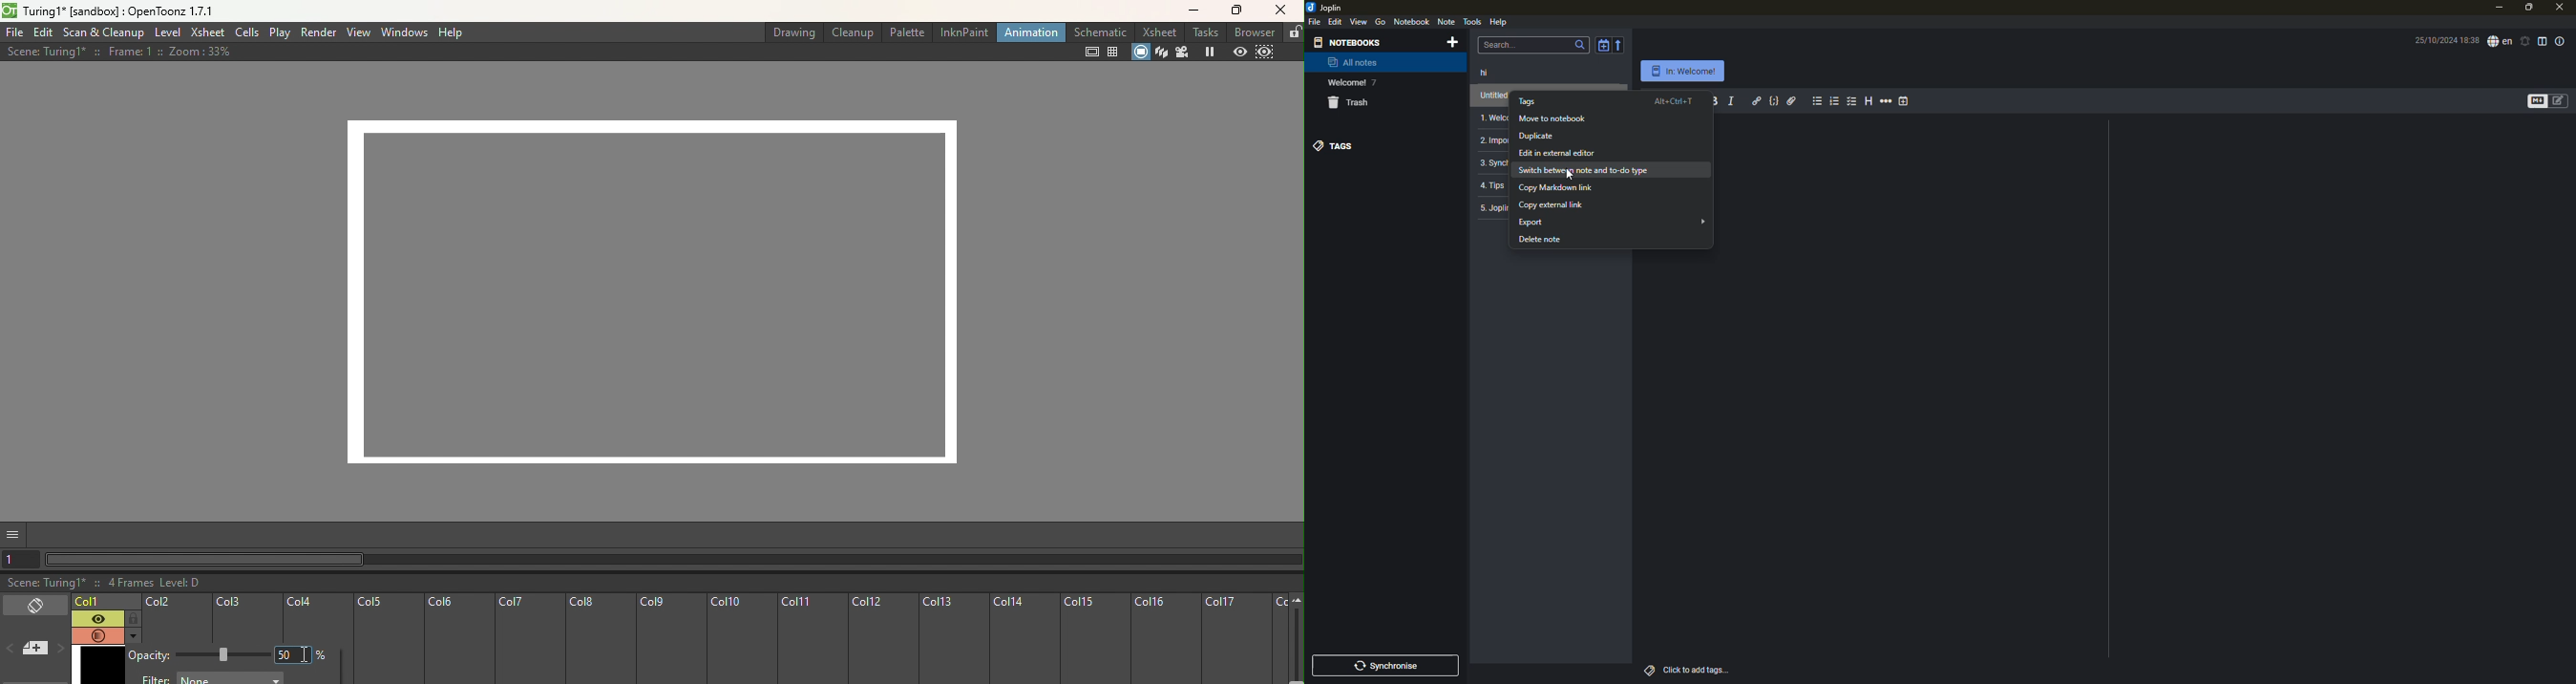 The height and width of the screenshot is (700, 2576). Describe the element at coordinates (1166, 639) in the screenshot. I see `Col16` at that location.